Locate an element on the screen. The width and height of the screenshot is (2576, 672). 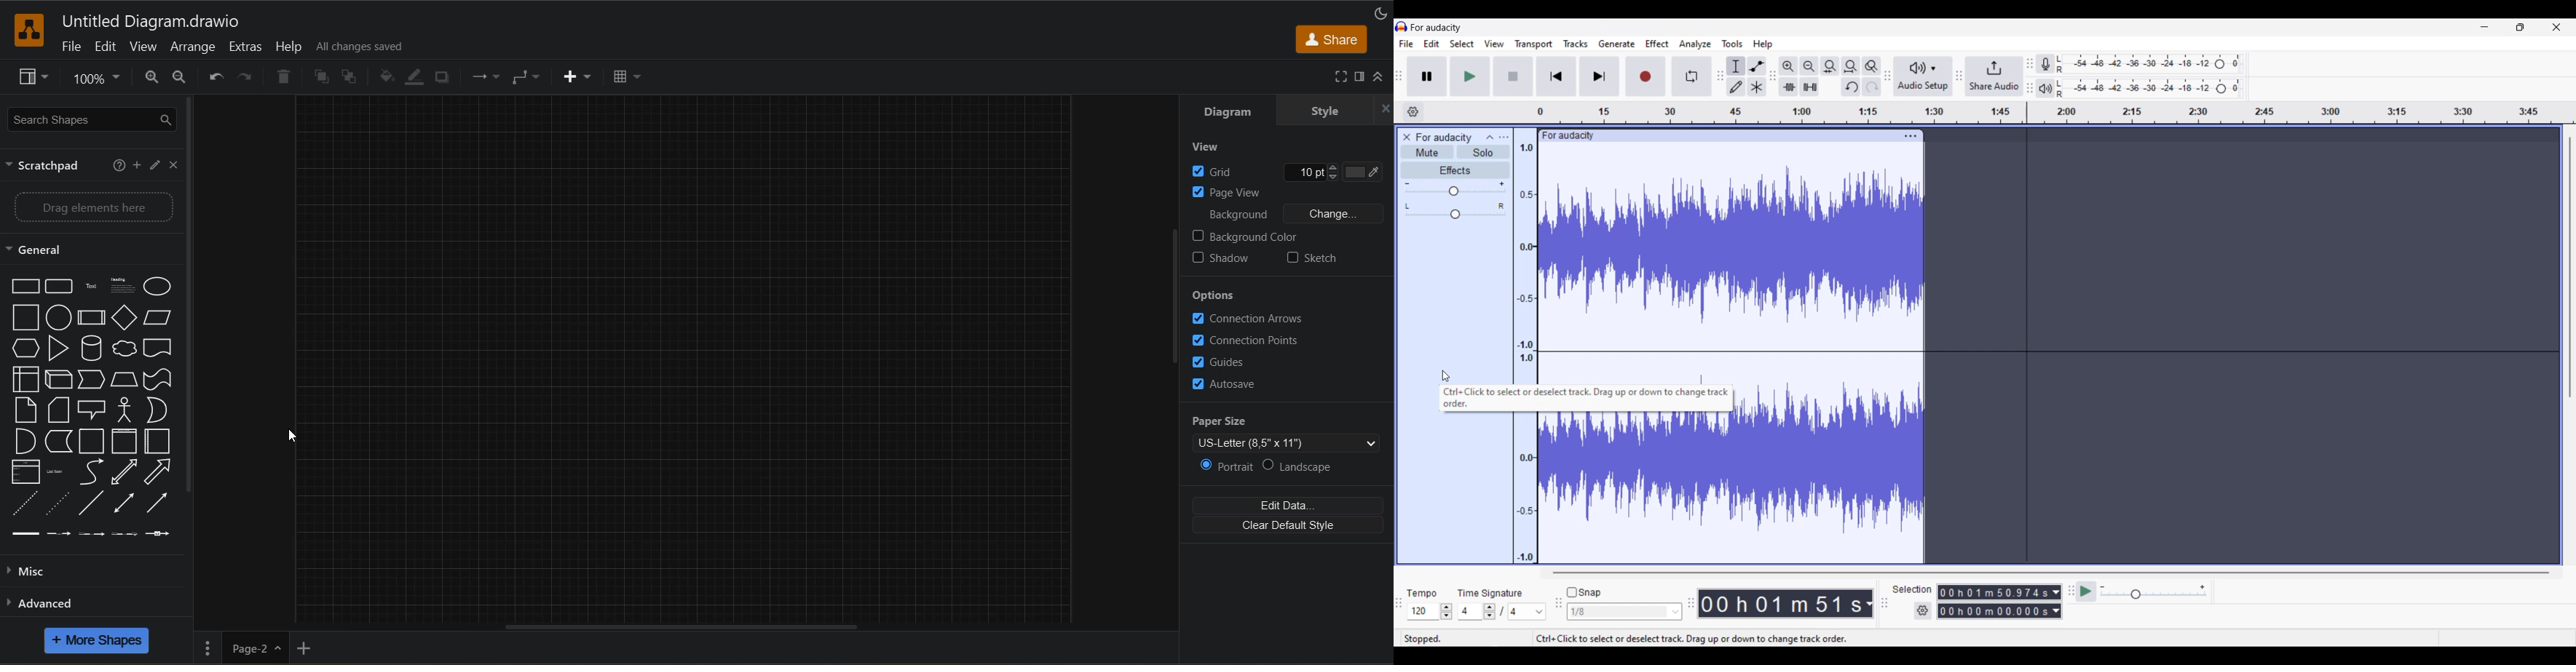
fullscreen is located at coordinates (1340, 76).